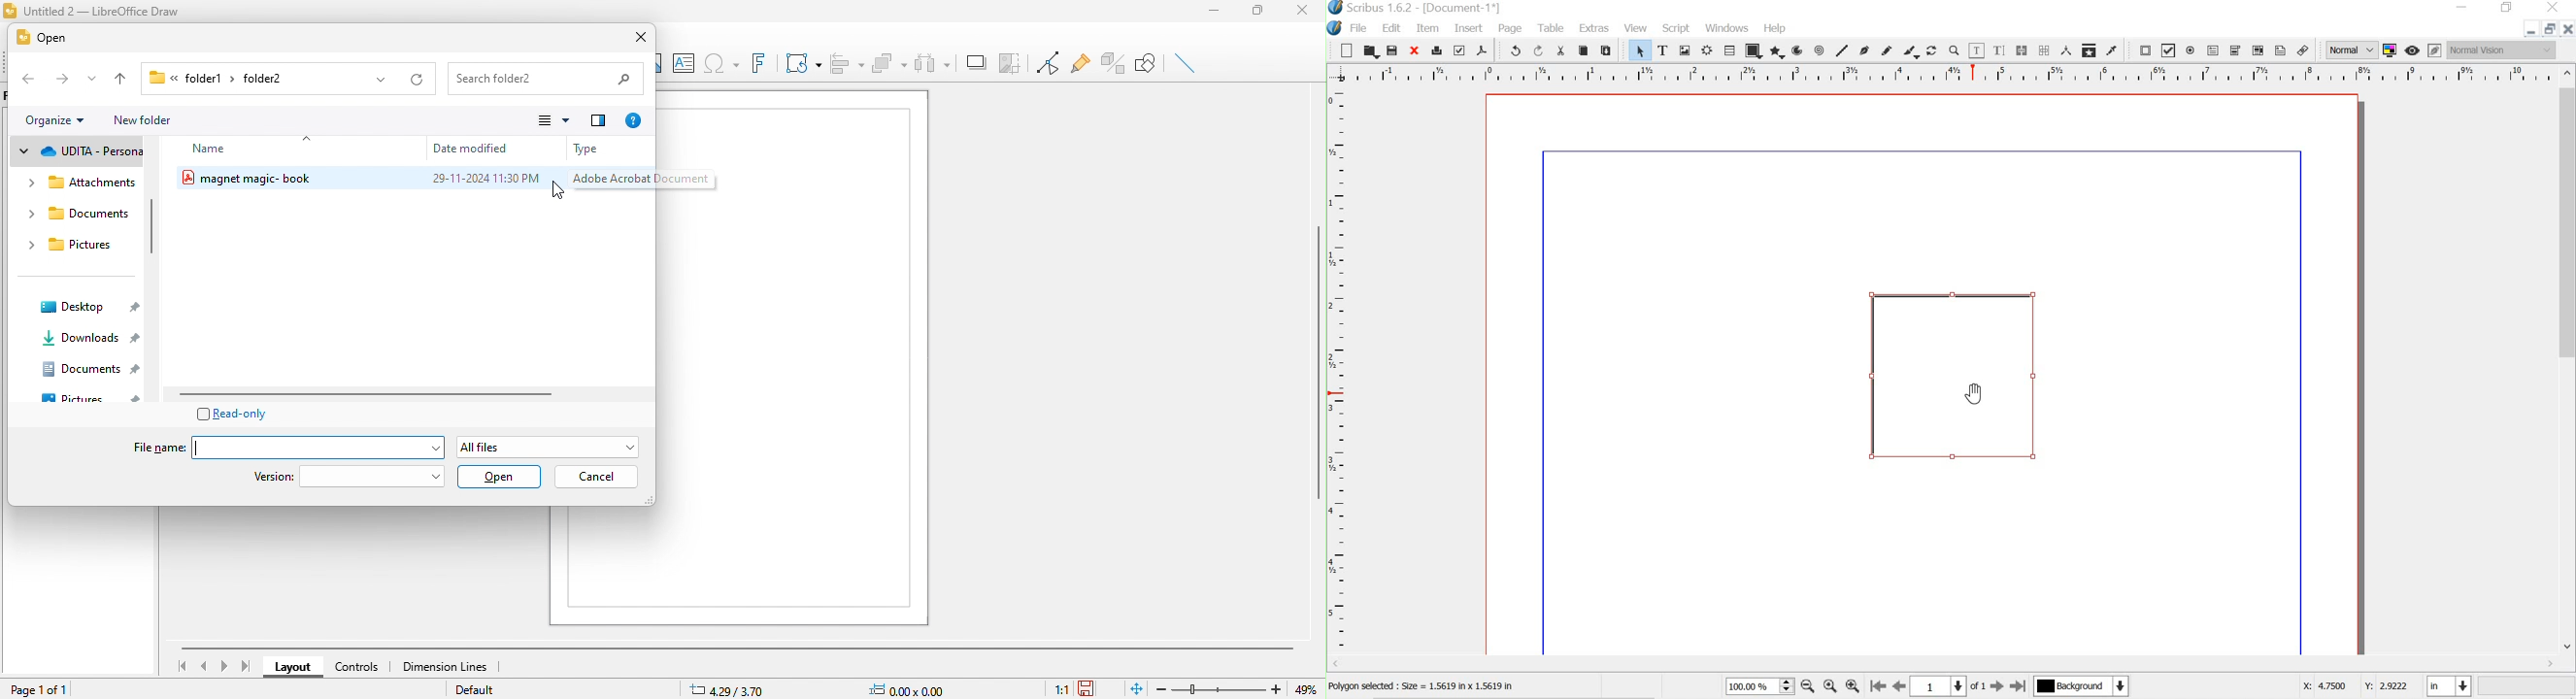  What do you see at coordinates (414, 80) in the screenshot?
I see `refresh` at bounding box center [414, 80].